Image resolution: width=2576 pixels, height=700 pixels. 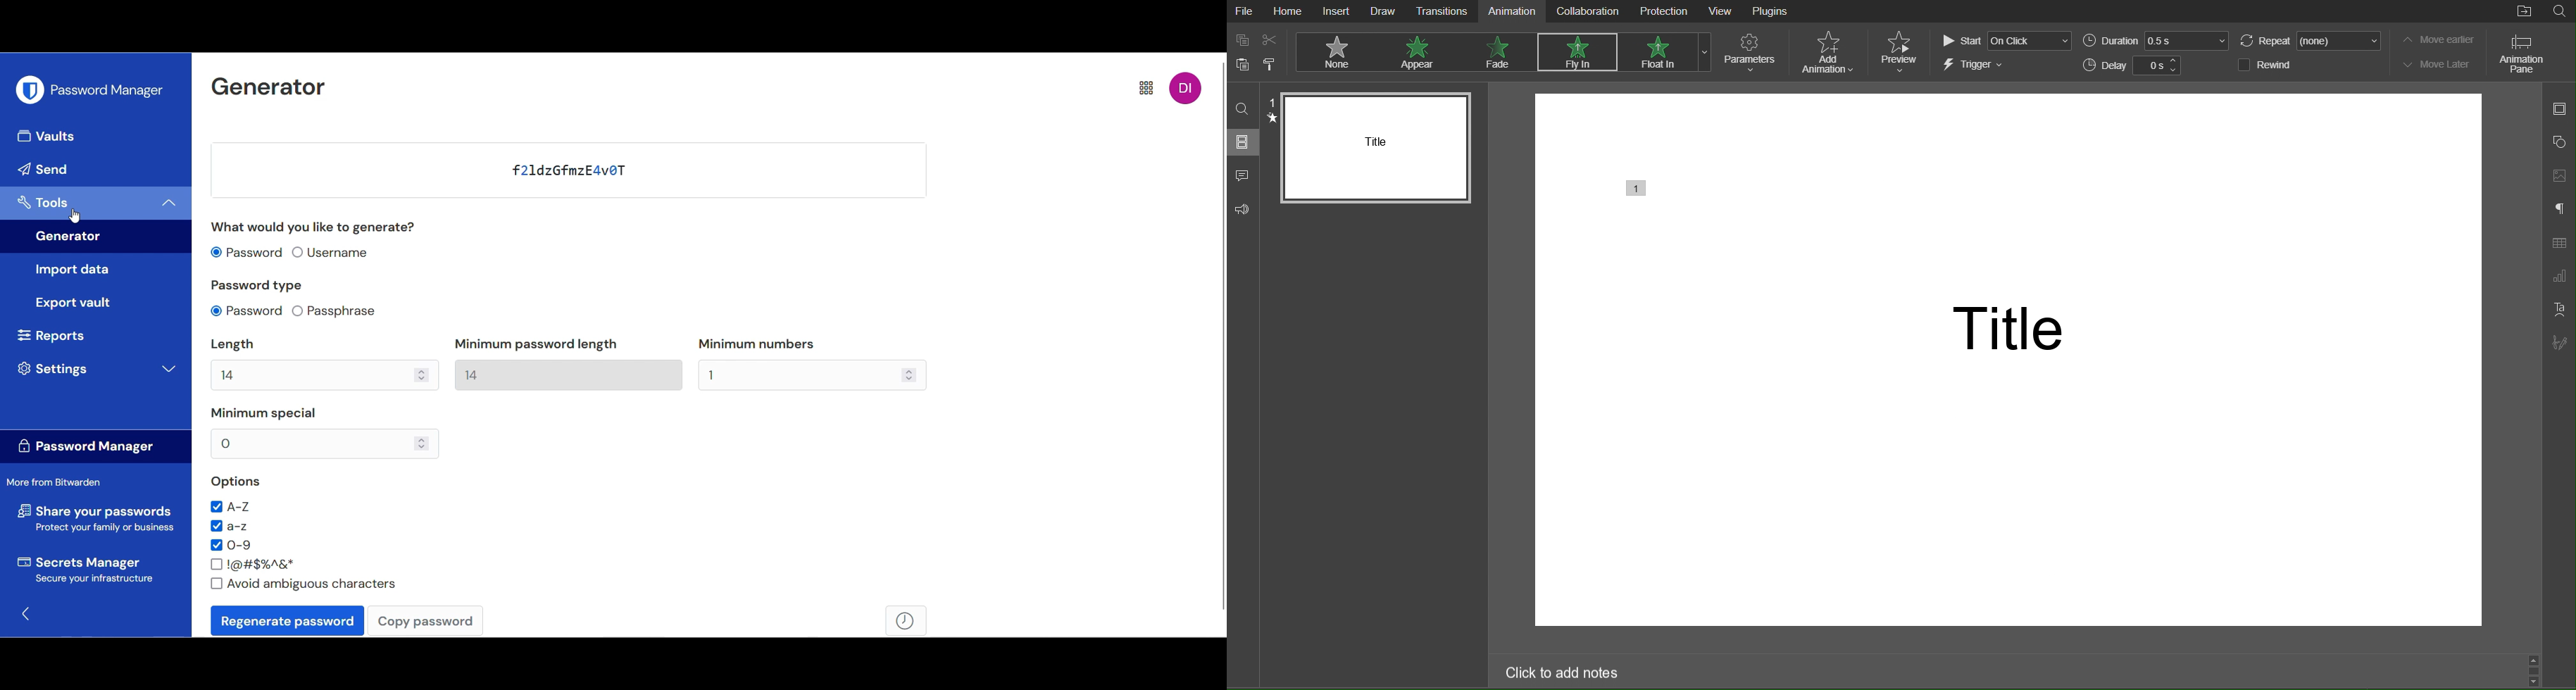 I want to click on Signature, so click(x=2559, y=342).